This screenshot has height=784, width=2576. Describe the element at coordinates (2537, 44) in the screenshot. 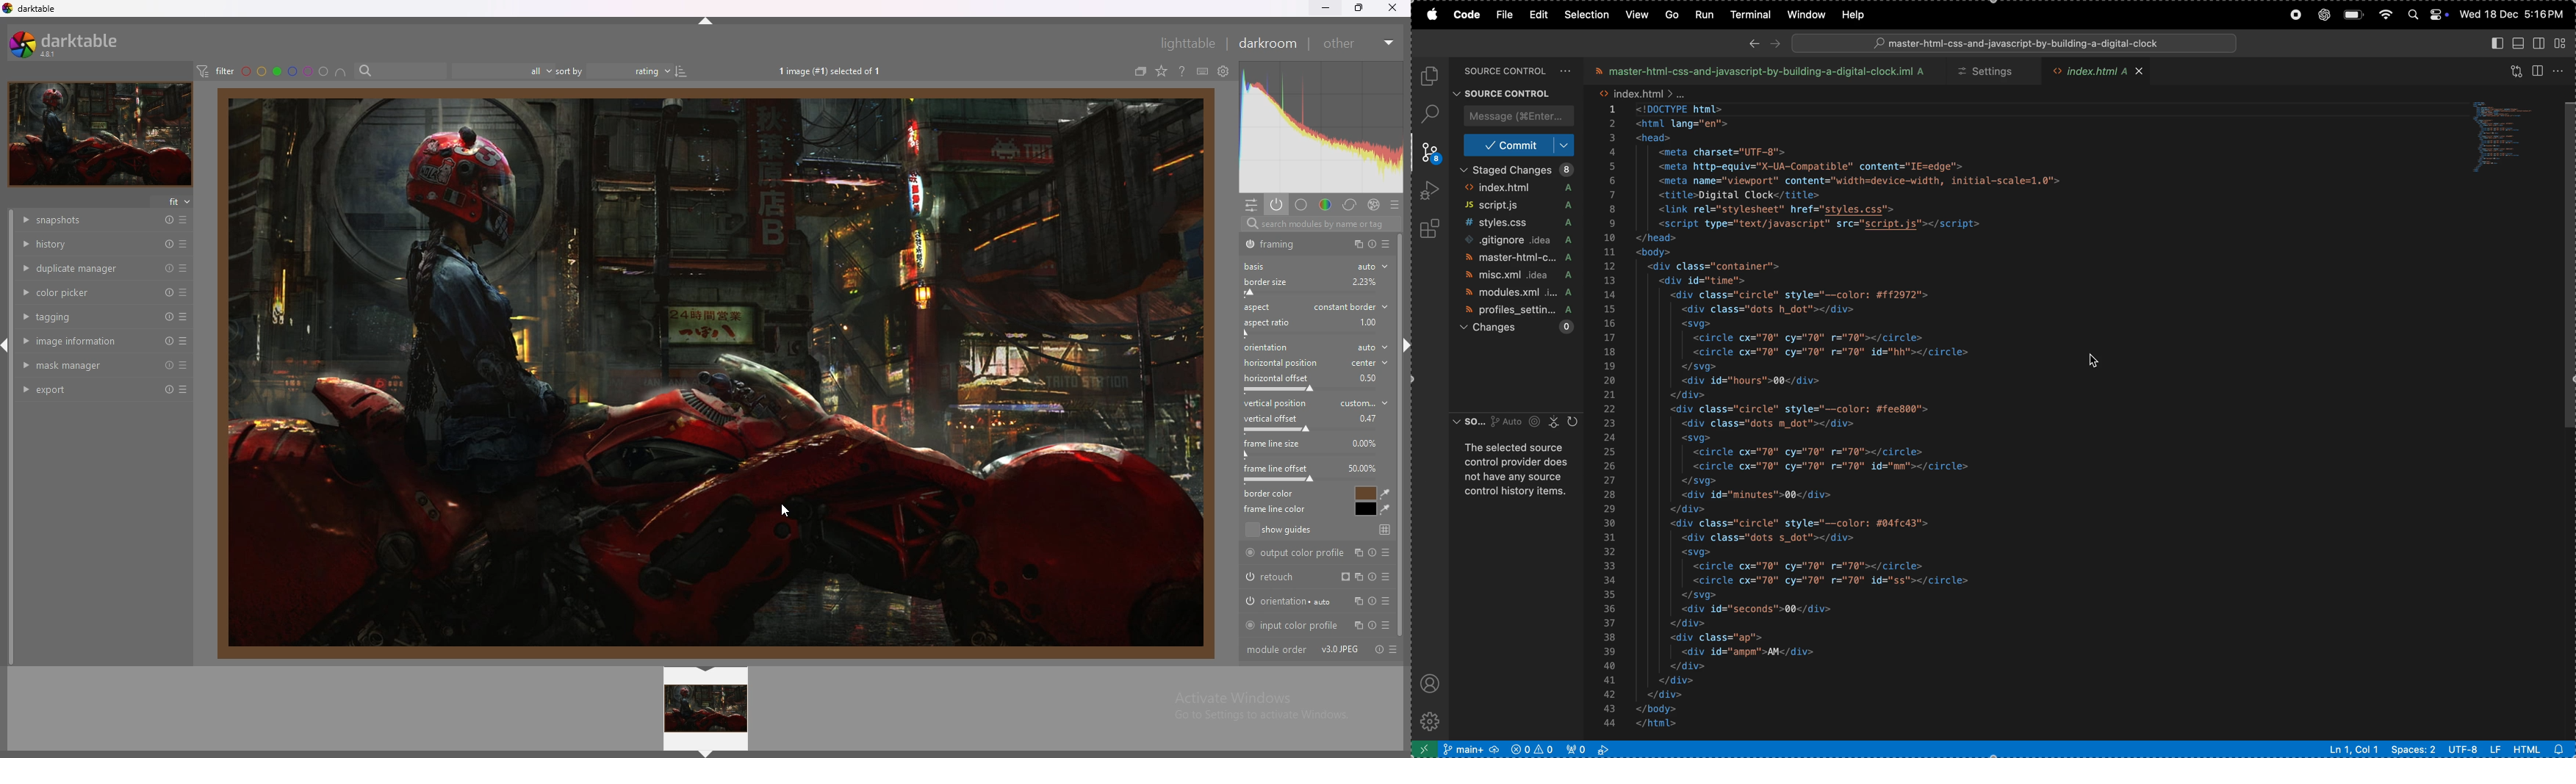

I see `secondary side bar` at that location.